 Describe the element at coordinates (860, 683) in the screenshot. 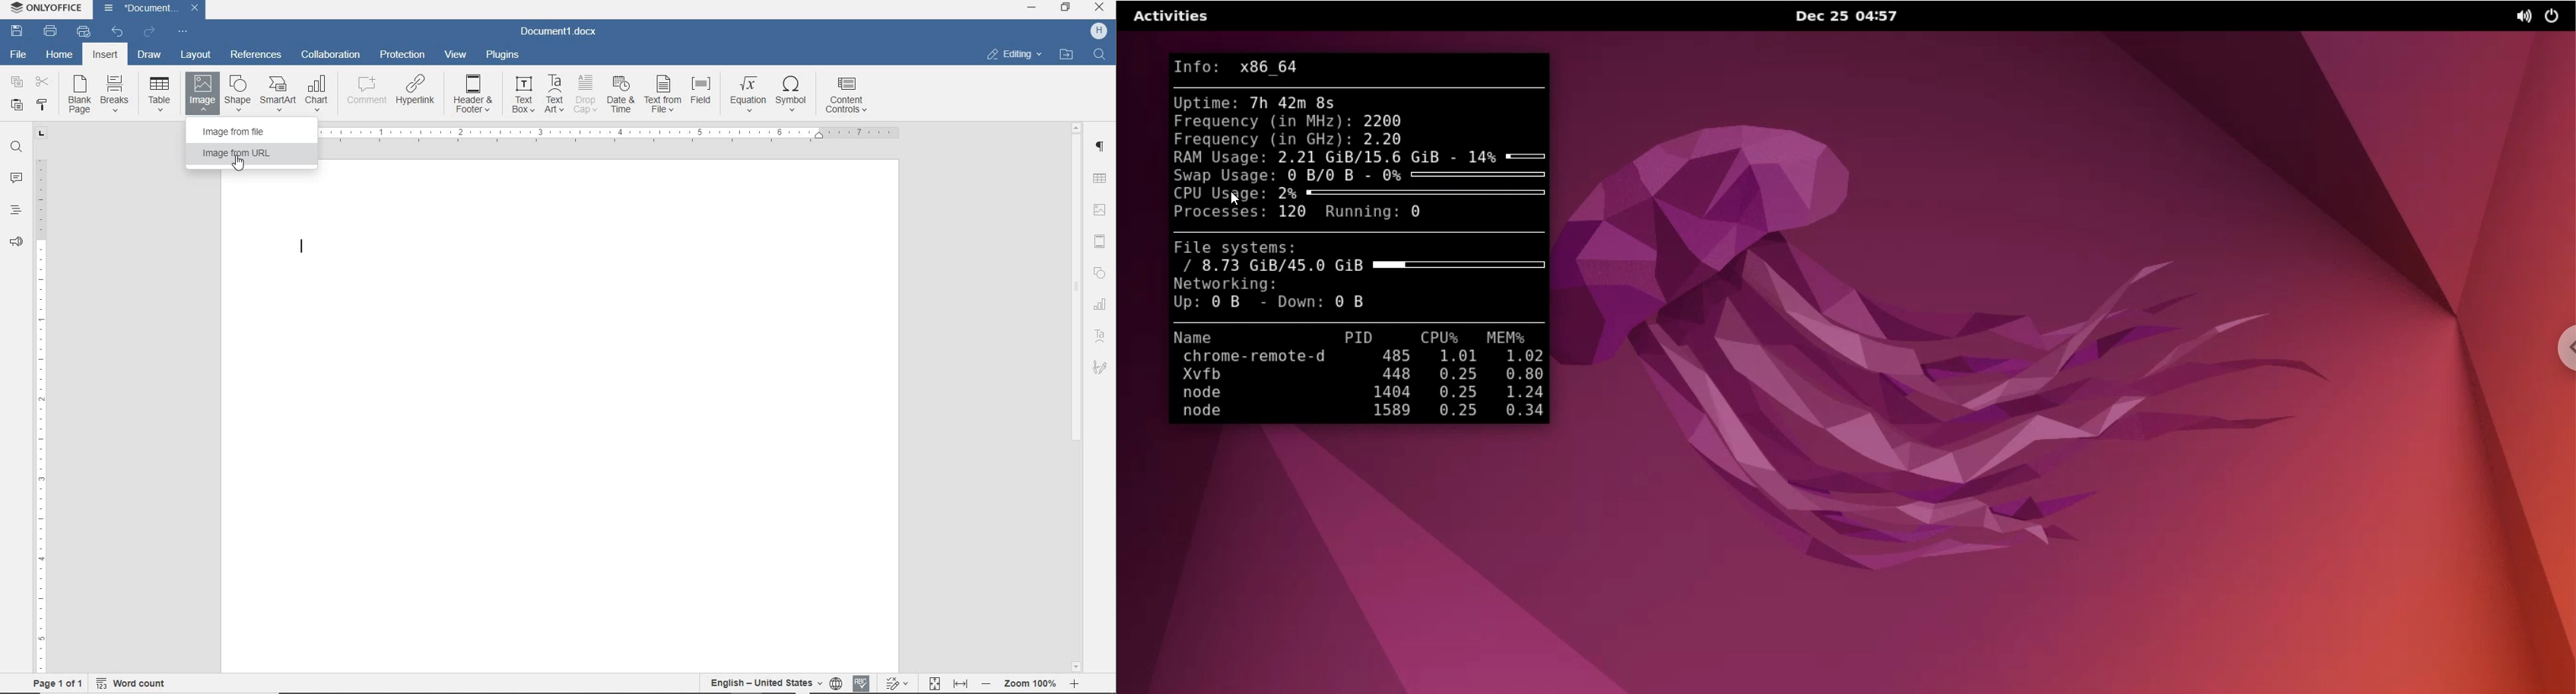

I see `spell checking` at that location.